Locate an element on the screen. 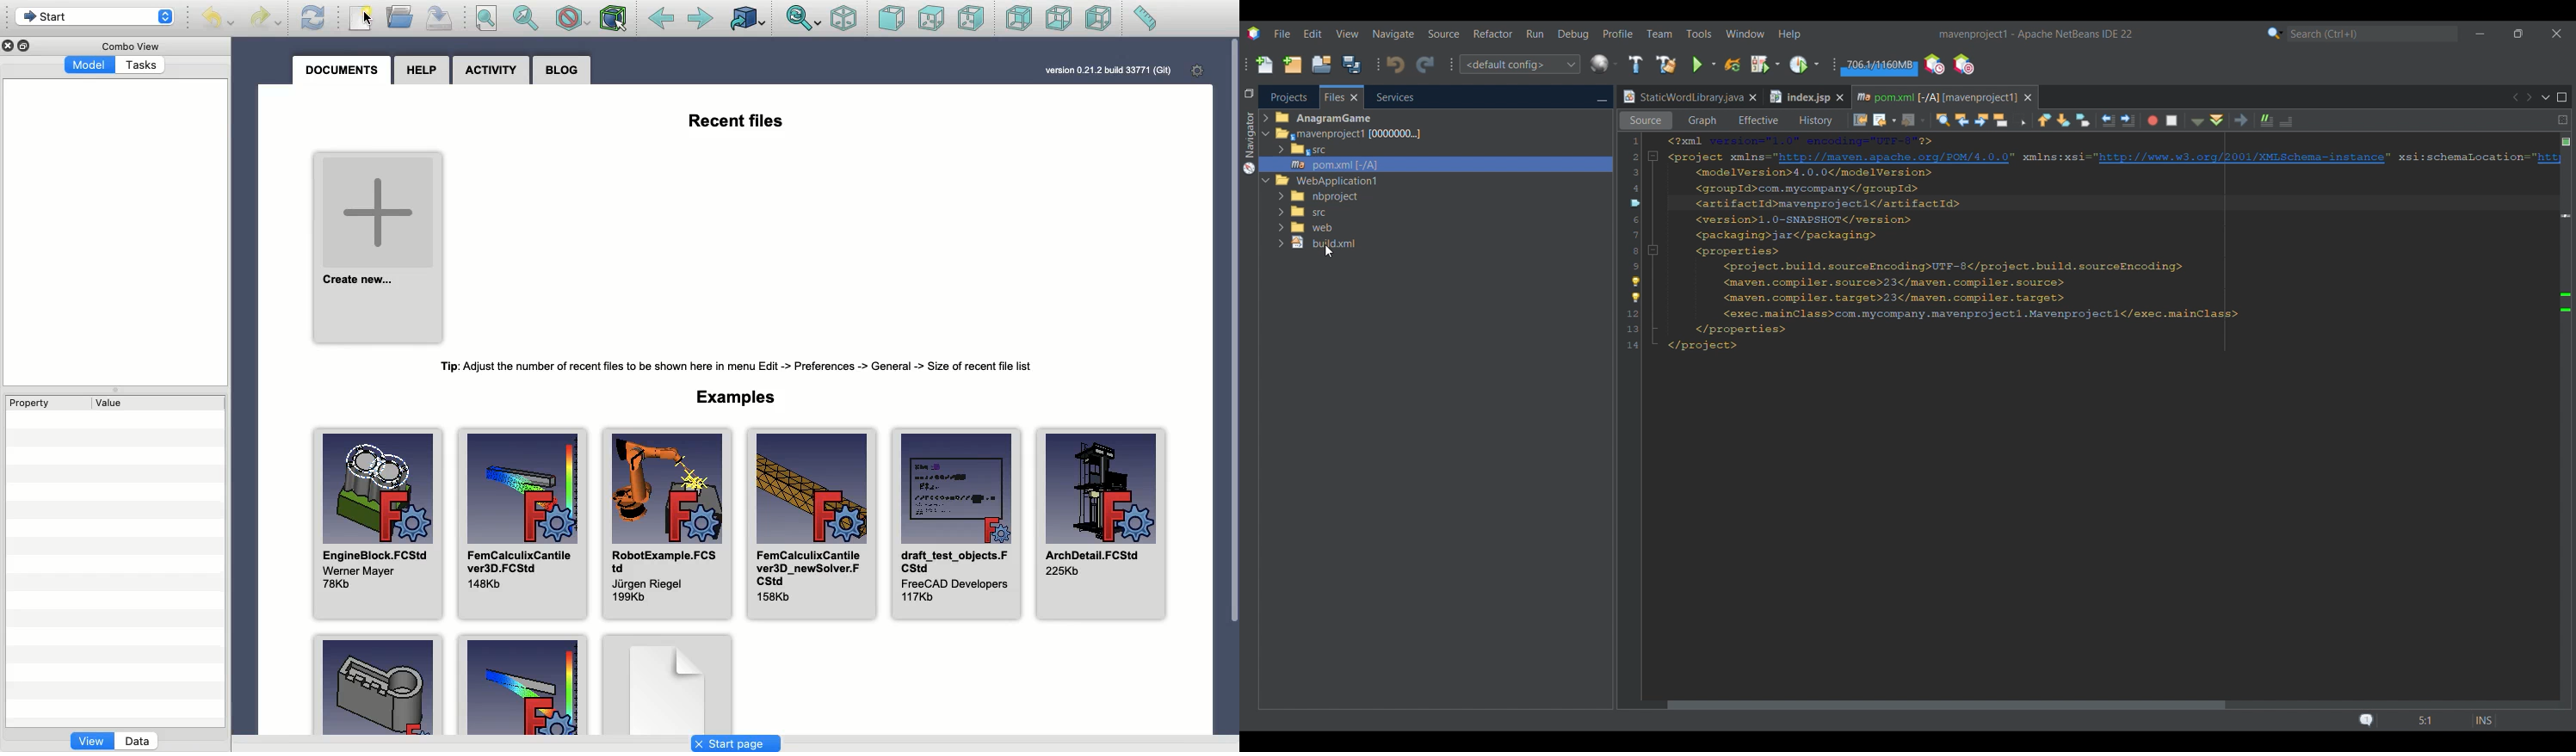  Scroll is located at coordinates (1232, 385).